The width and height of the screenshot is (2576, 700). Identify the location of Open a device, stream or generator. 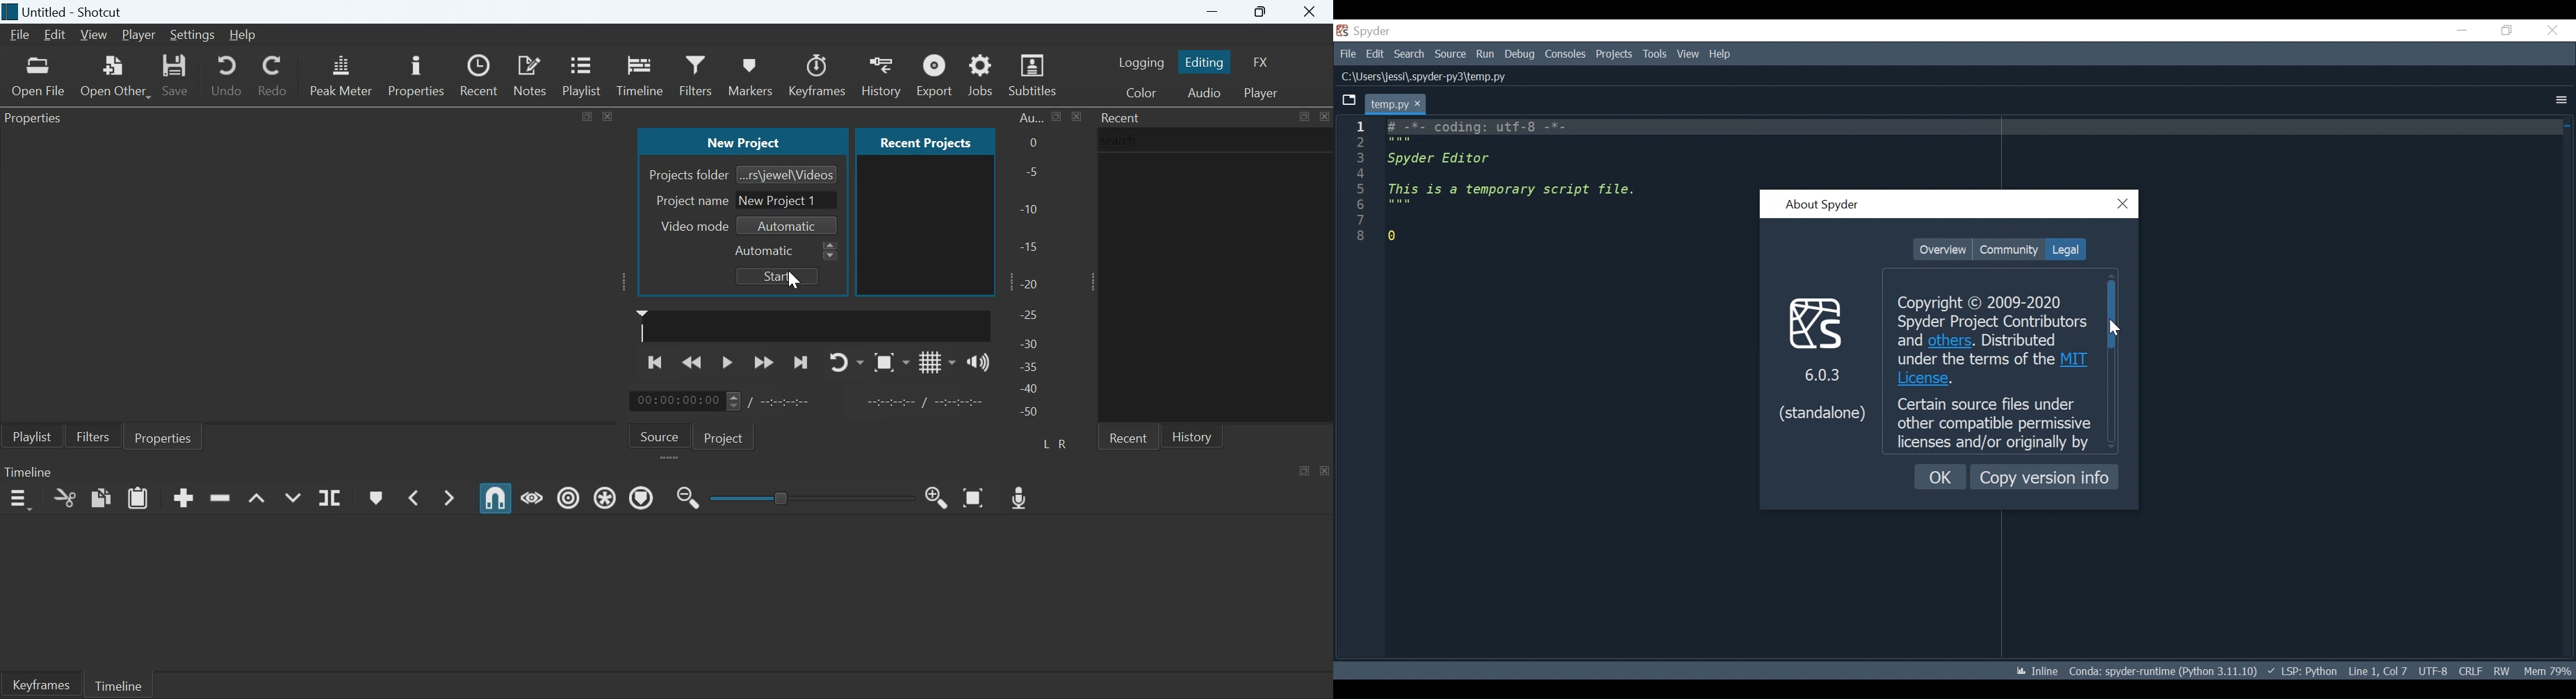
(115, 76).